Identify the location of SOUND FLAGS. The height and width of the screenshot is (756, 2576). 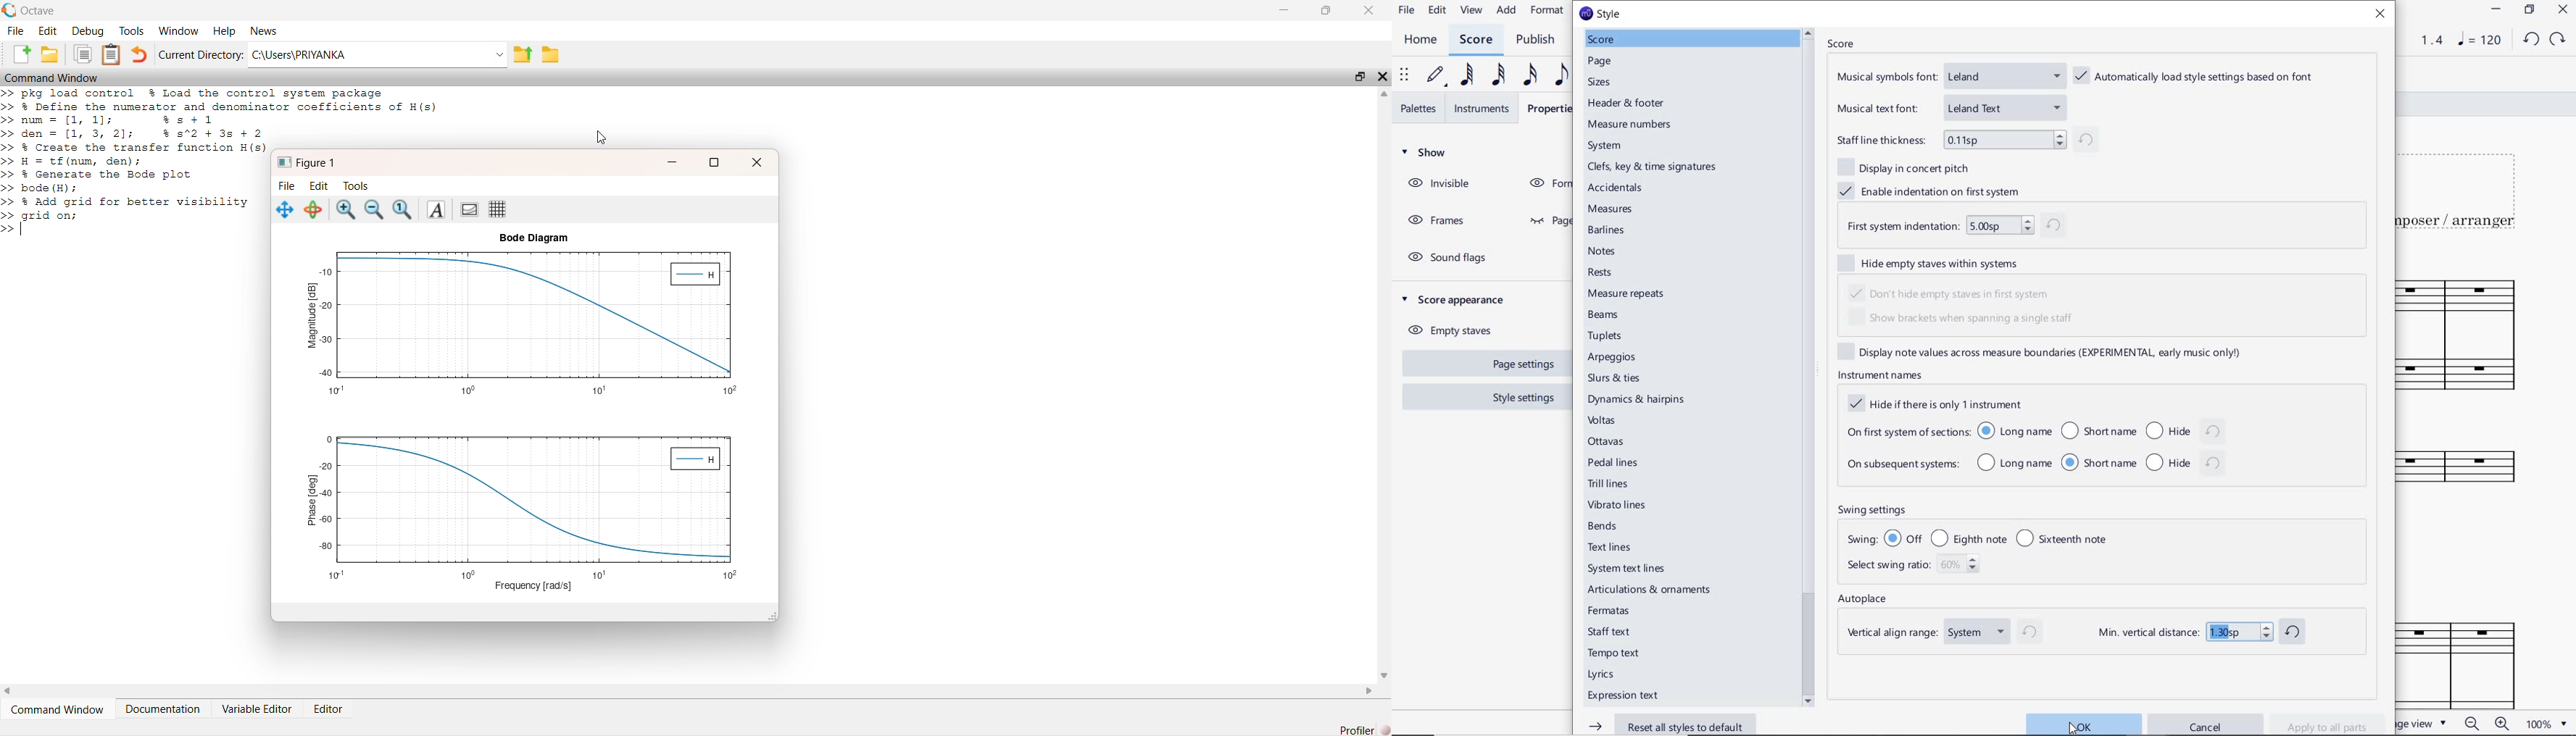
(1451, 257).